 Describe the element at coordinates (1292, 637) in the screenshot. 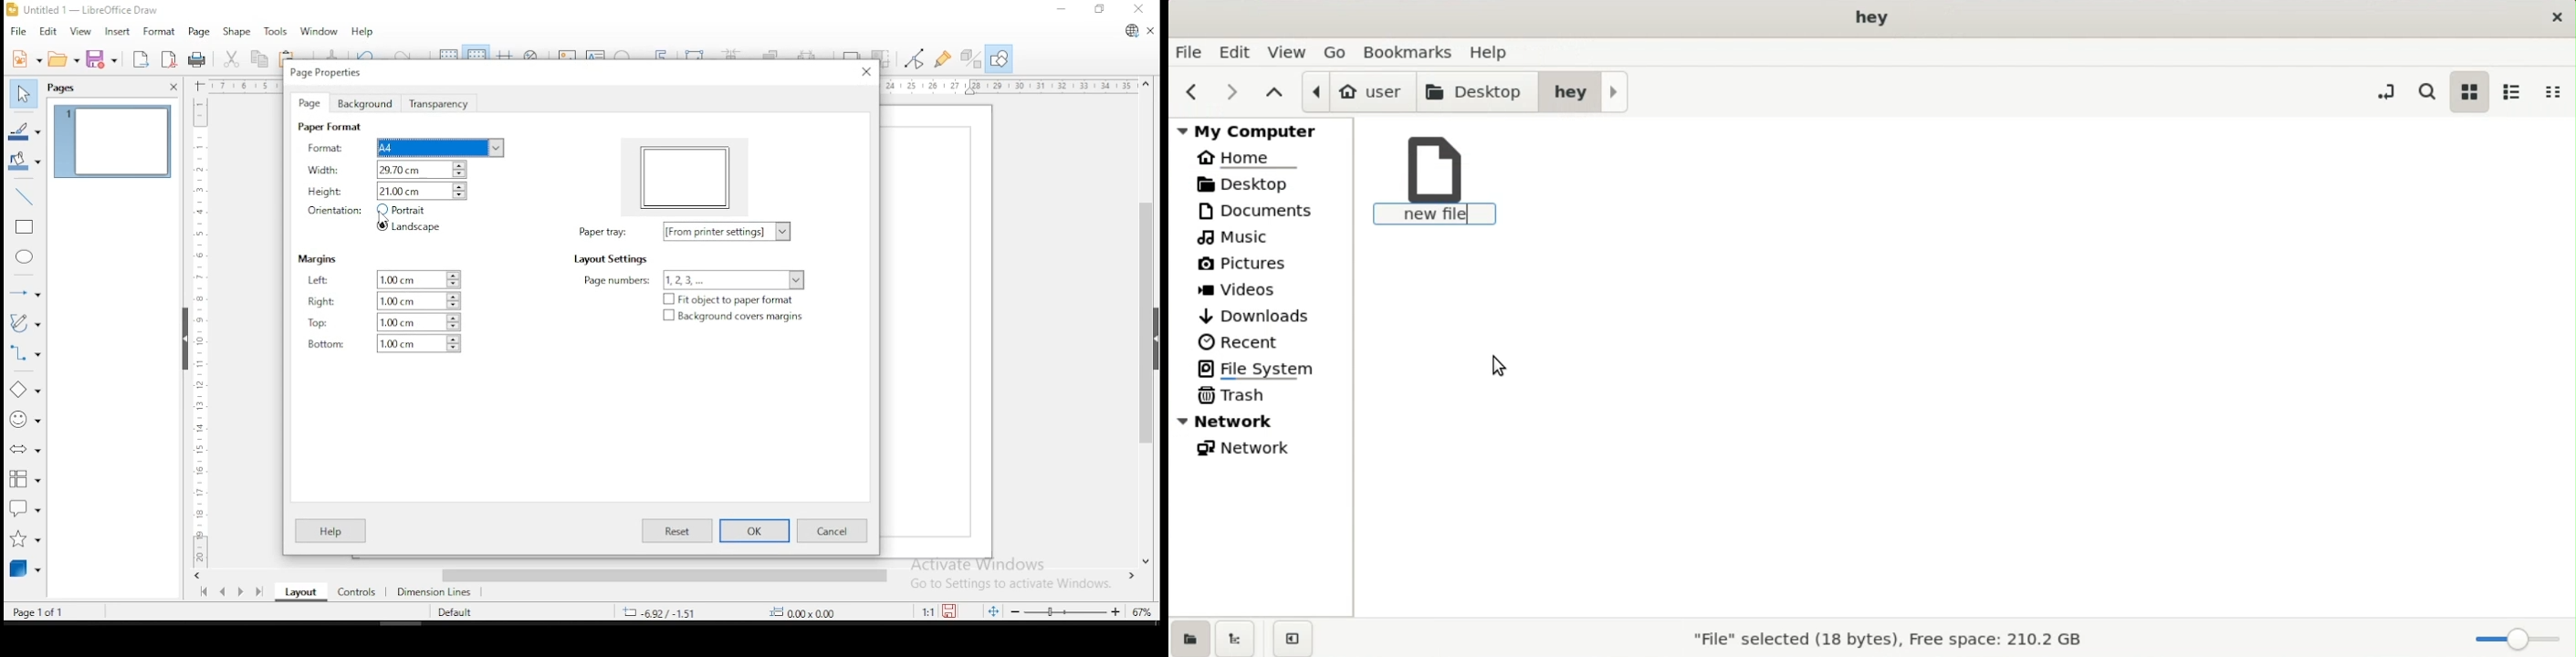

I see `close sidebars` at that location.